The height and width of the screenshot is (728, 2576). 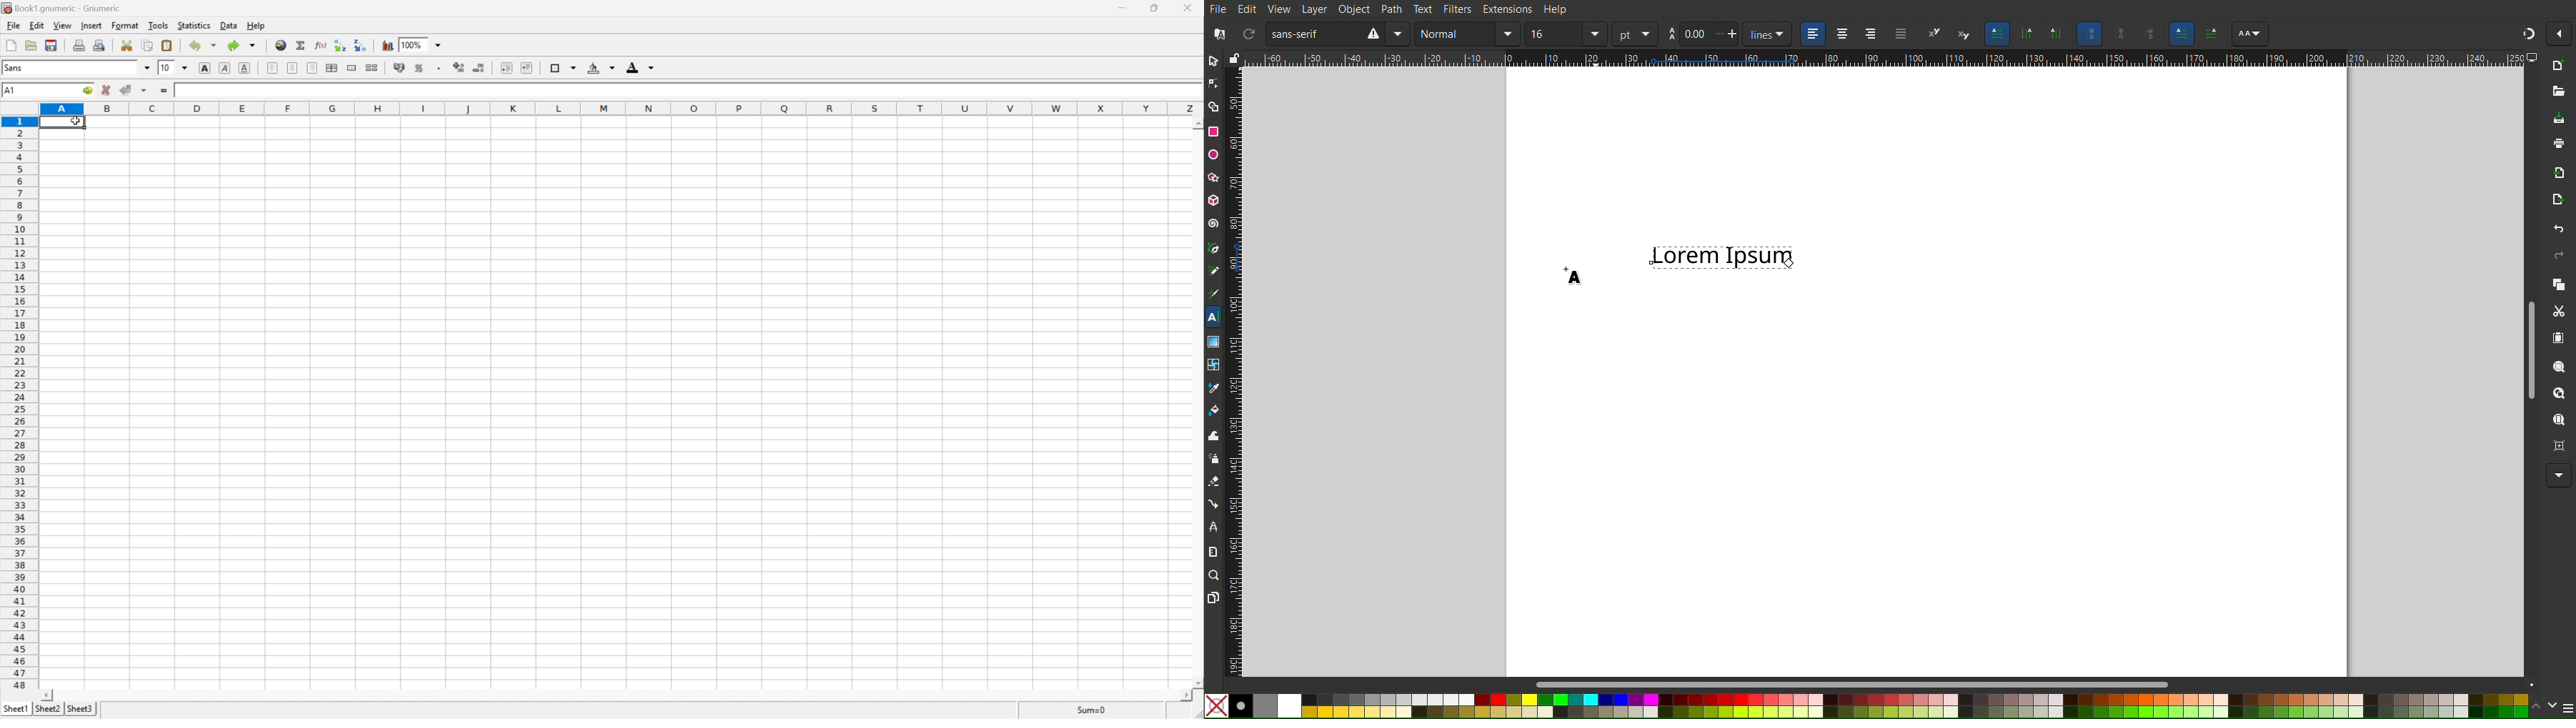 What do you see at coordinates (2057, 34) in the screenshot?
I see `Scaling Objects settings` at bounding box center [2057, 34].